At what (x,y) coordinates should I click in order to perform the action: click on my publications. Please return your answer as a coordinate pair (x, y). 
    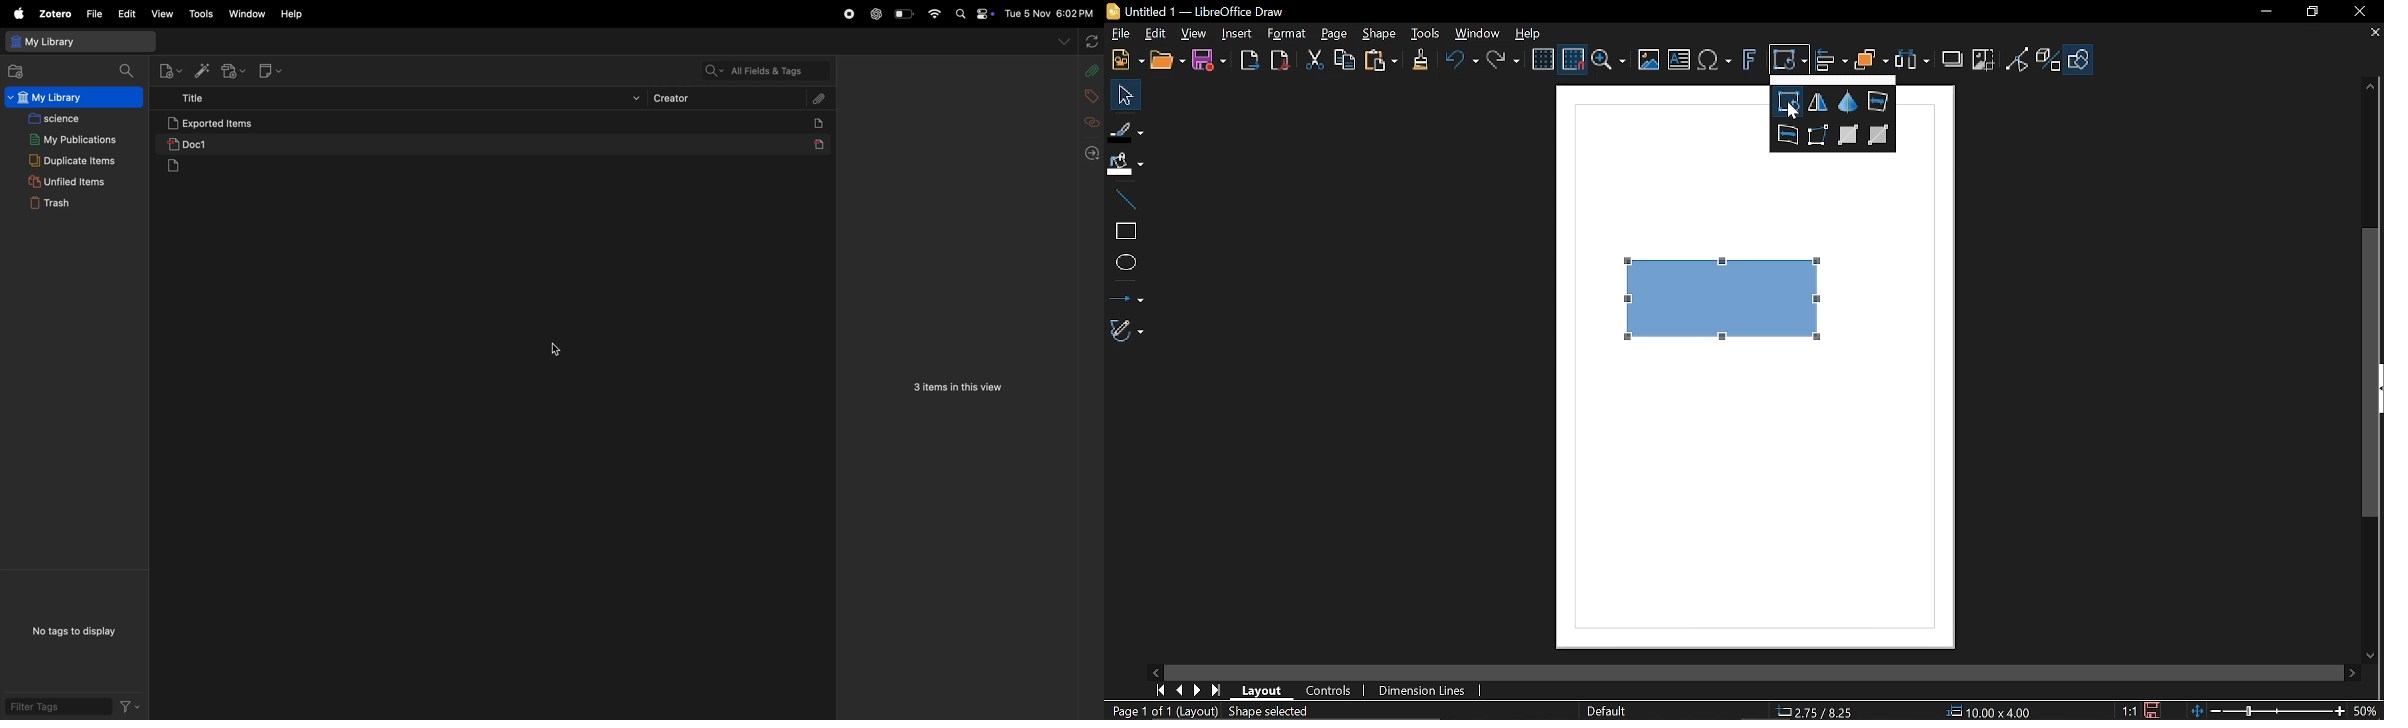
    Looking at the image, I should click on (68, 138).